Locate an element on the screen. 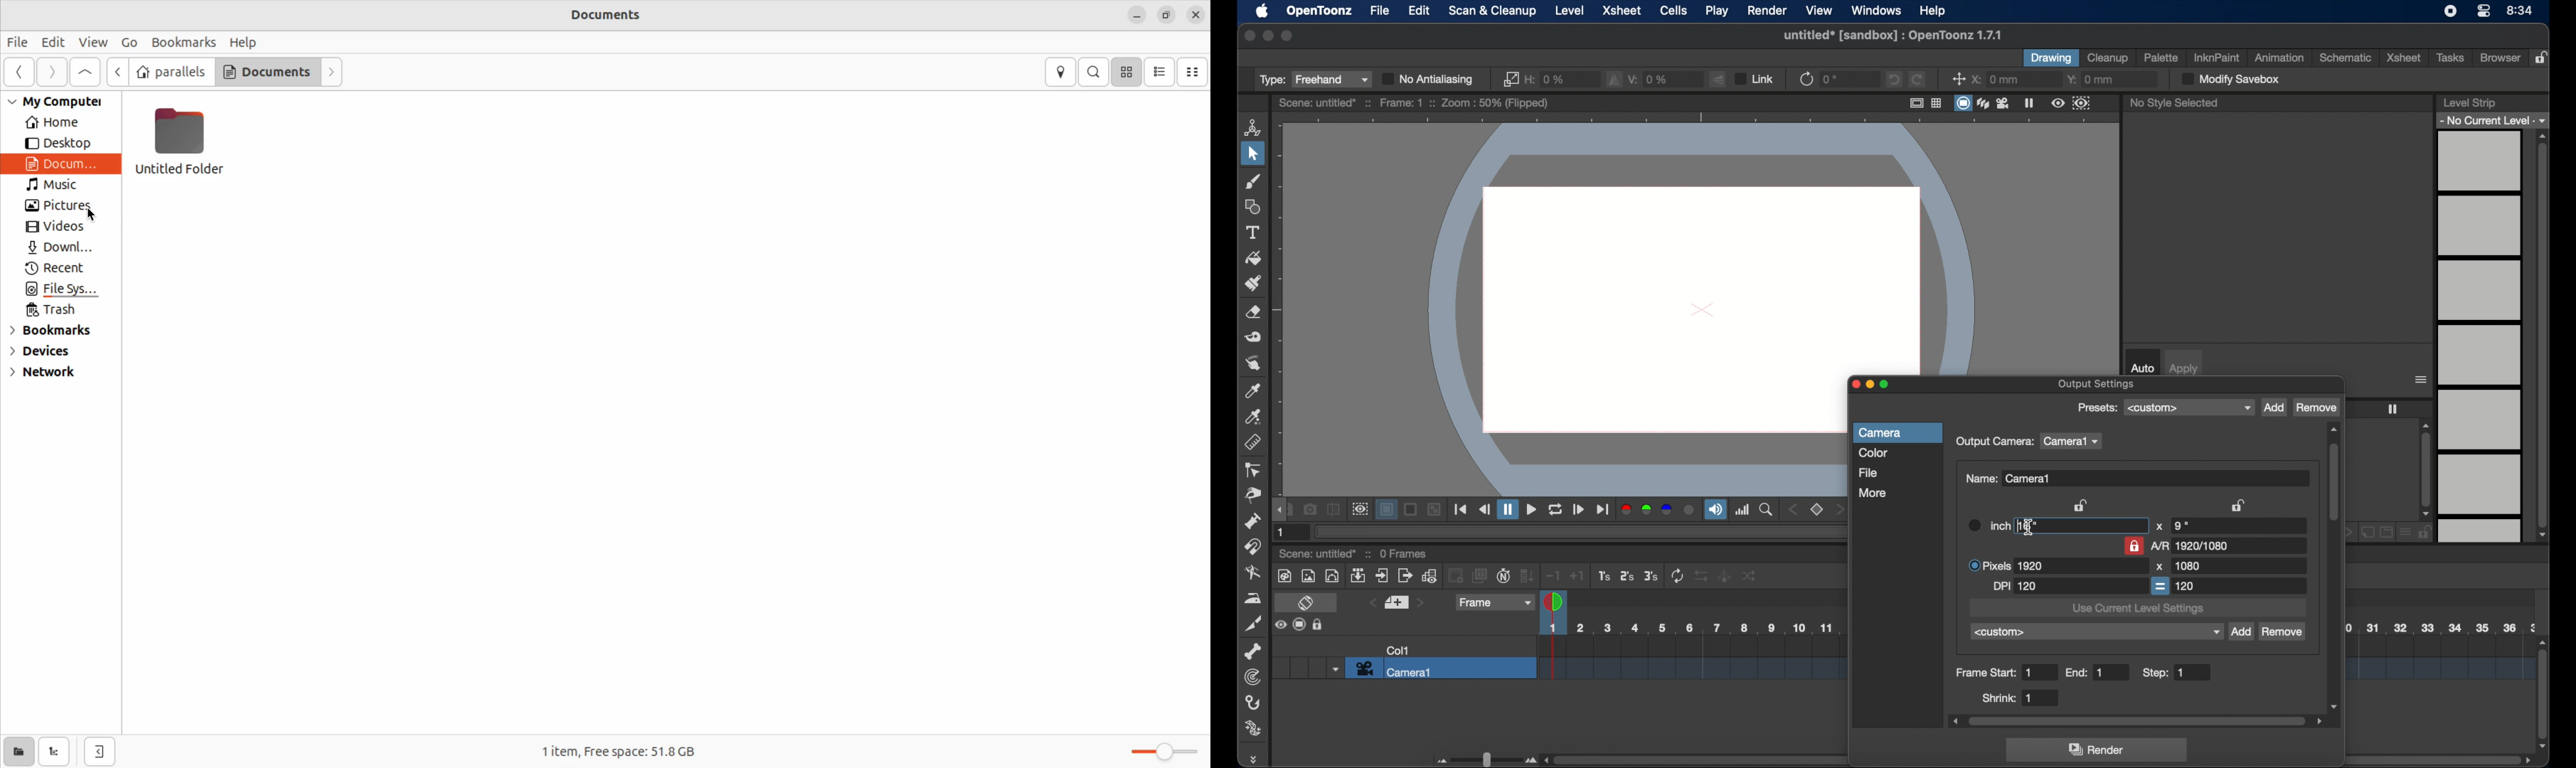  end is located at coordinates (2087, 673).